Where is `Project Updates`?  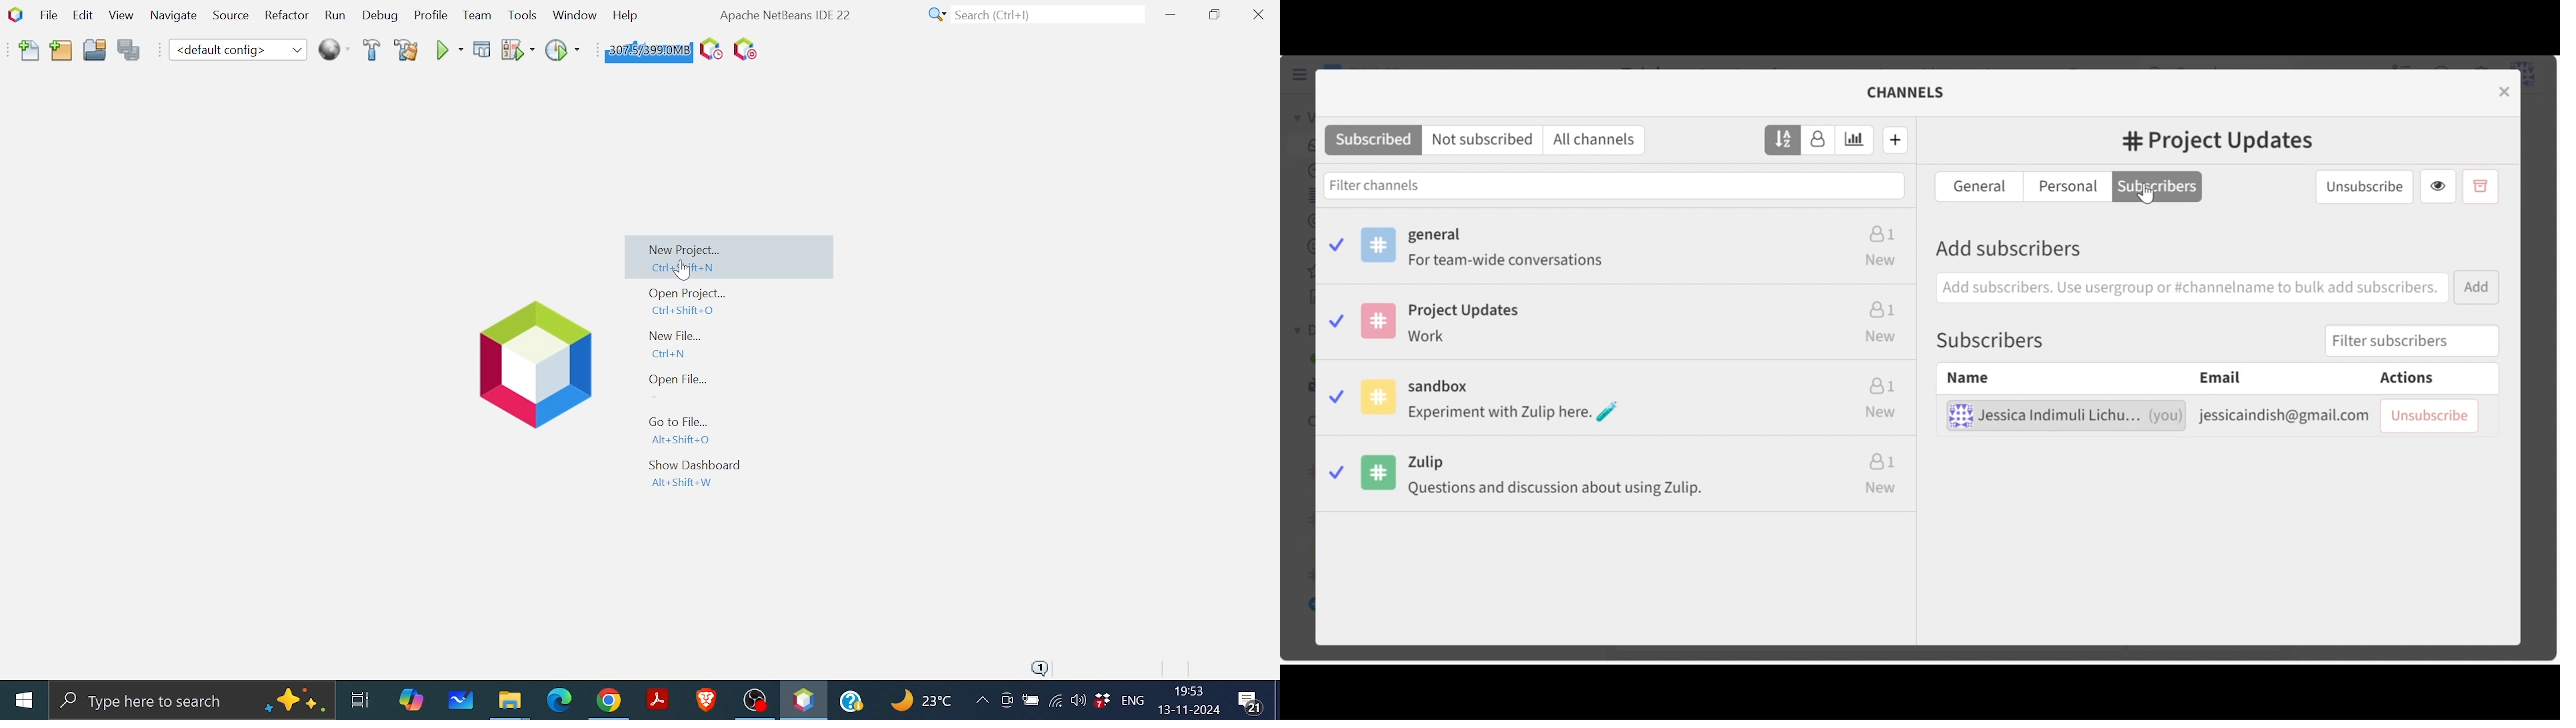 Project Updates is located at coordinates (1616, 315).